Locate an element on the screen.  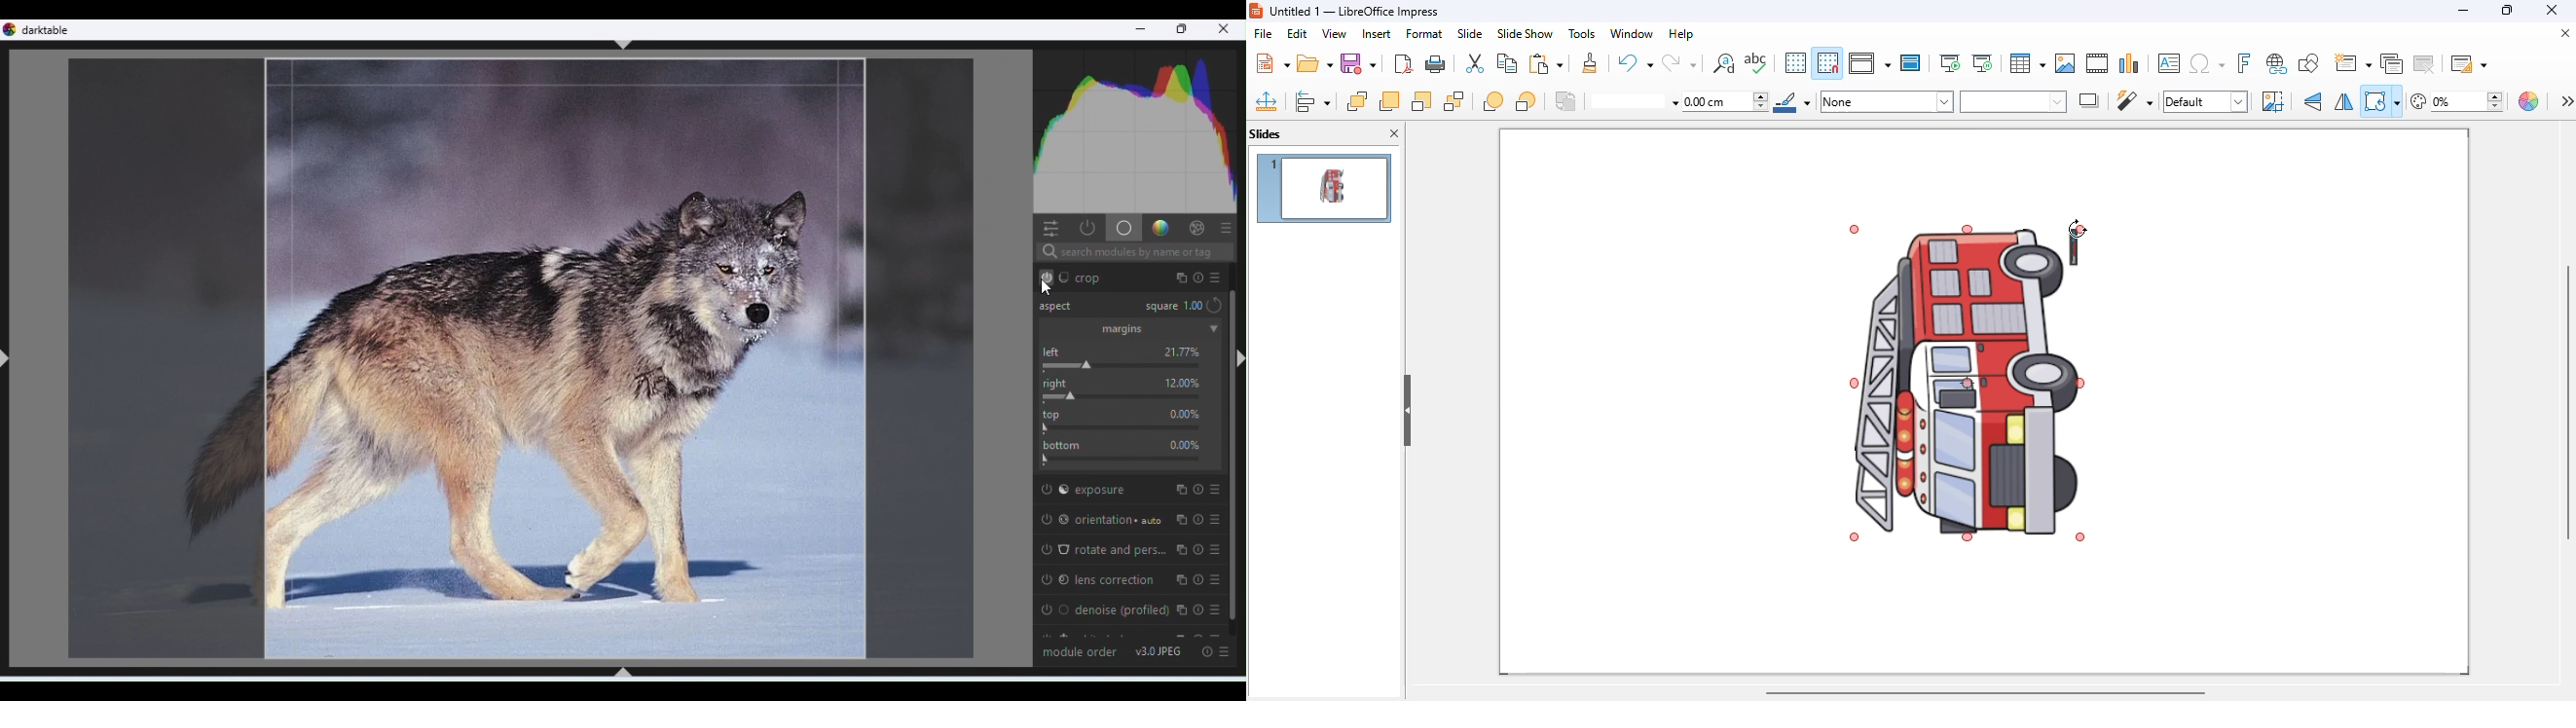
position and size is located at coordinates (1267, 101).